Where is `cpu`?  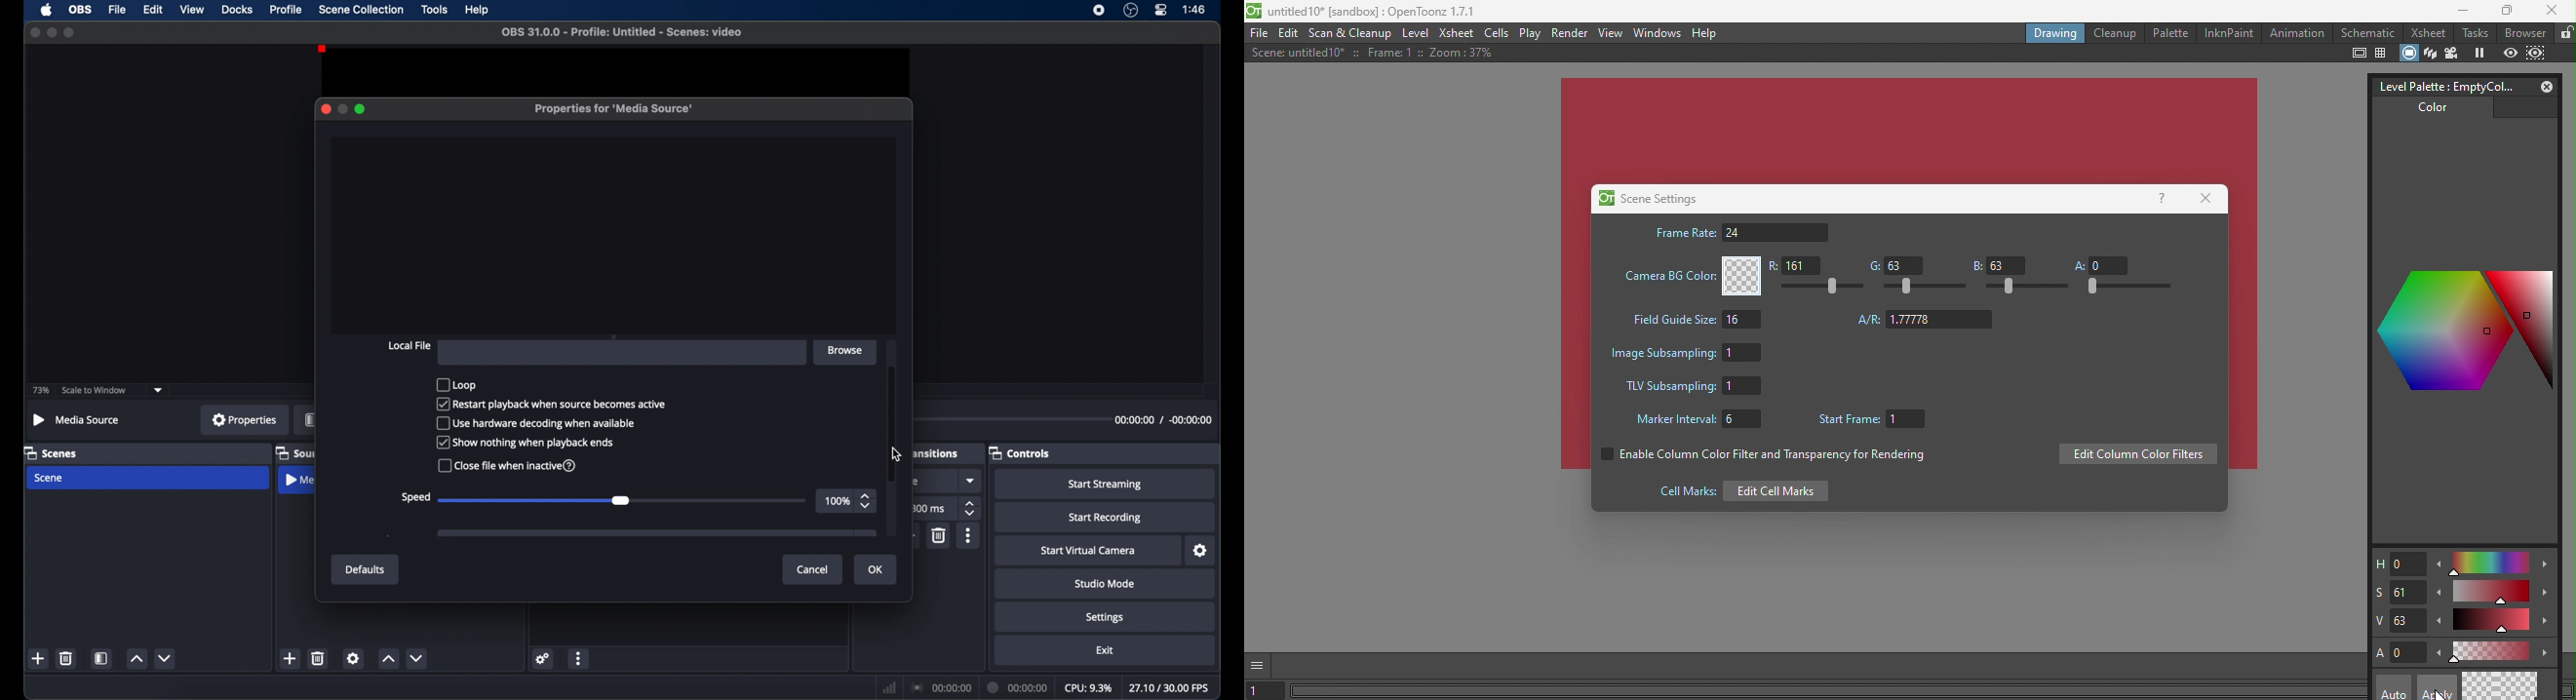
cpu is located at coordinates (1089, 688).